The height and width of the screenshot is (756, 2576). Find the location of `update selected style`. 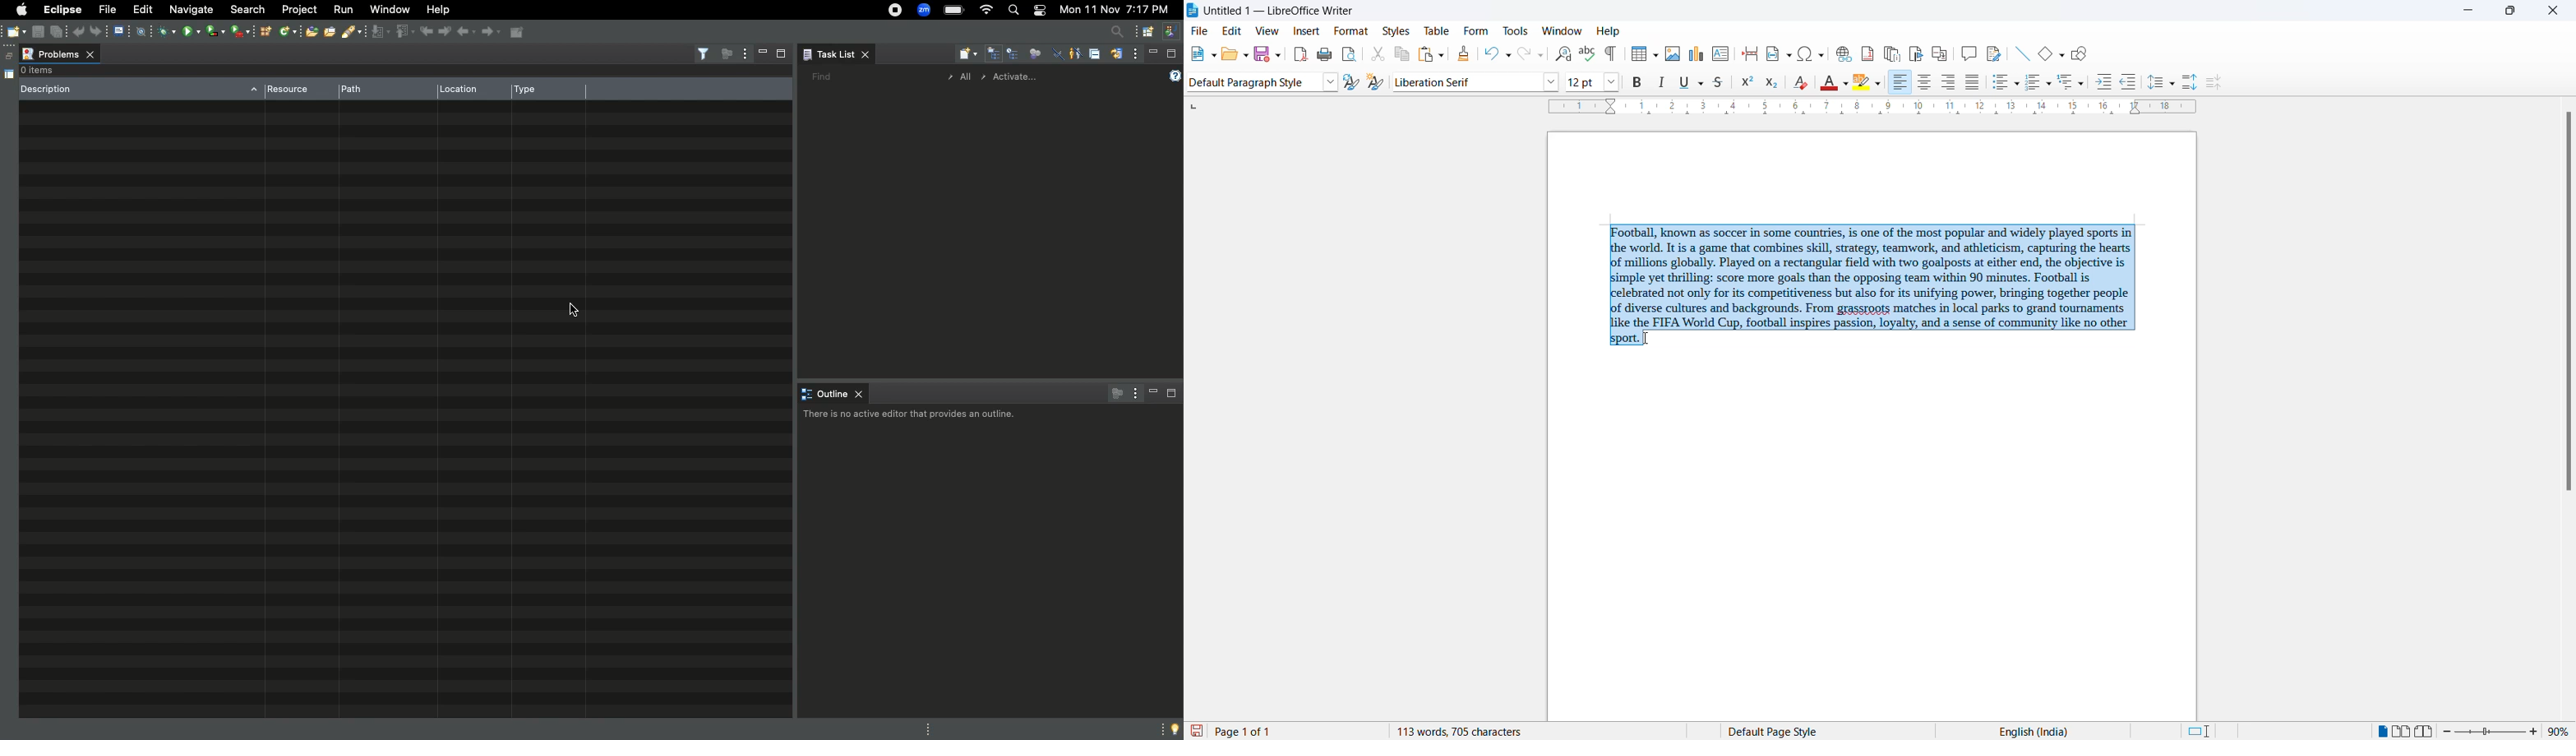

update selected style is located at coordinates (1351, 82).